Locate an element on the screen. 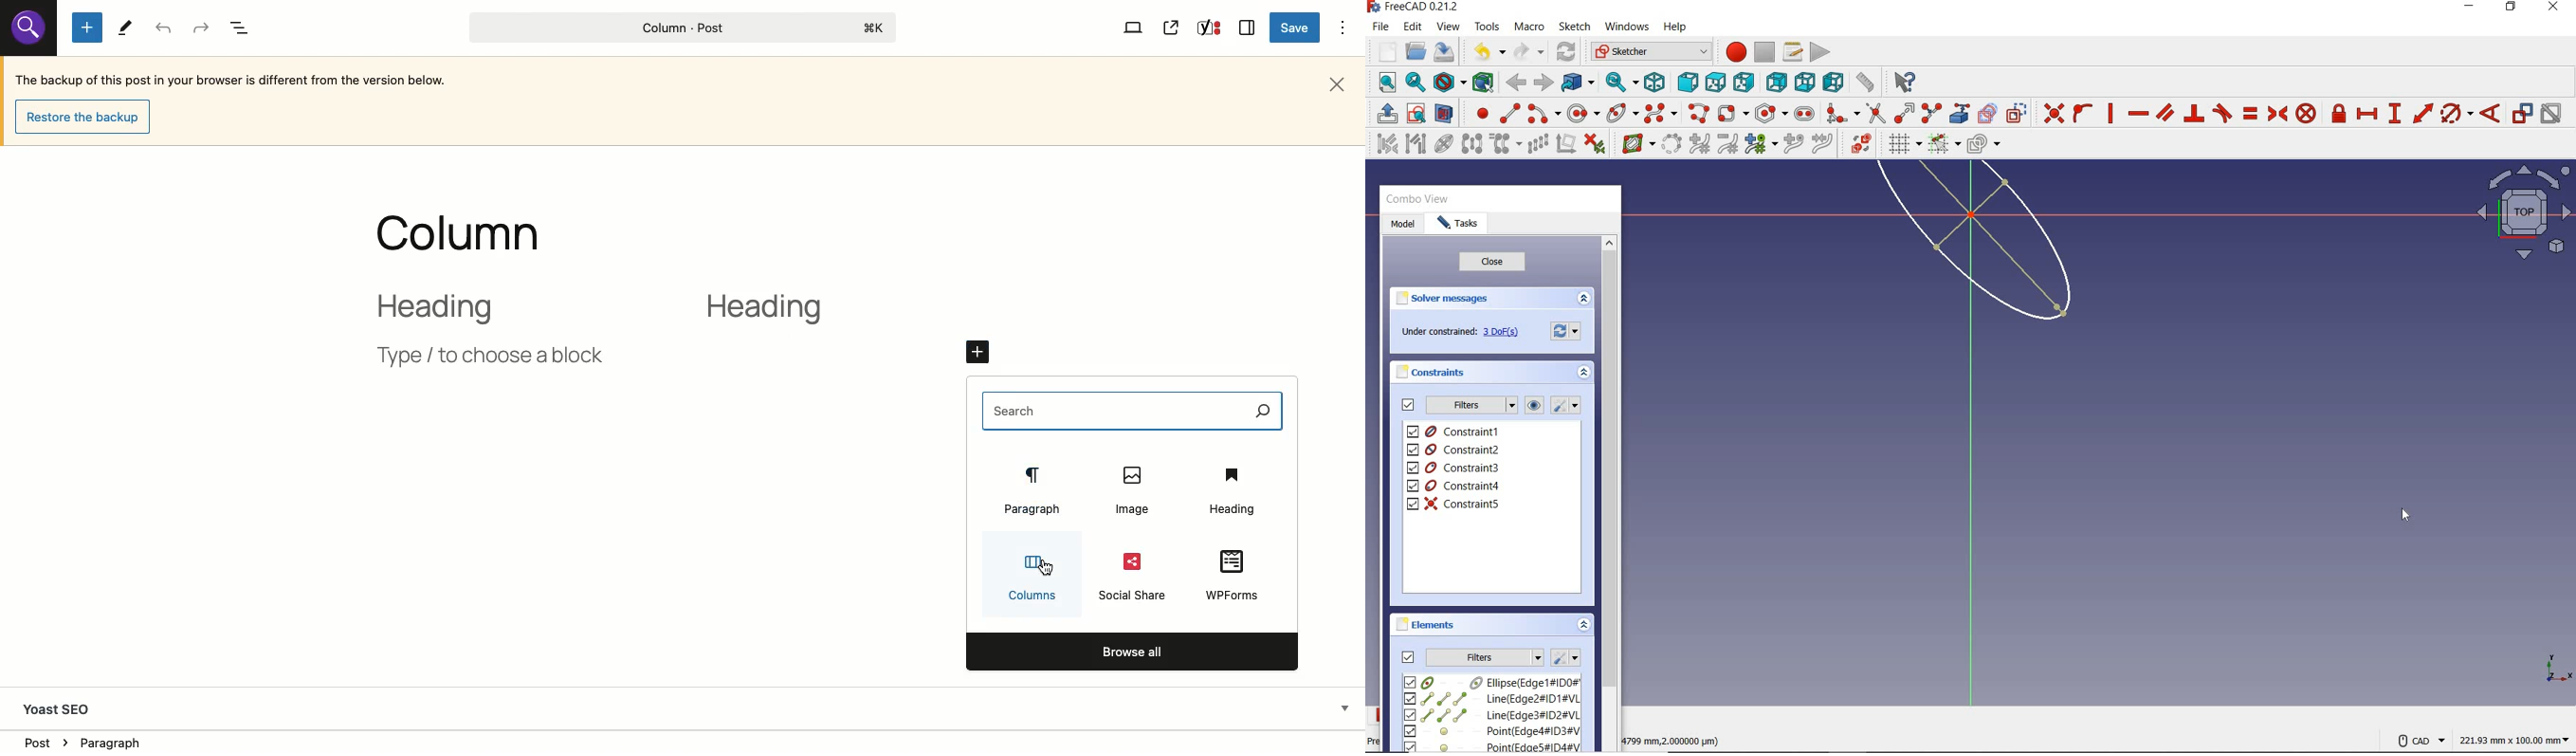 The width and height of the screenshot is (2576, 756). filters is located at coordinates (1485, 656).